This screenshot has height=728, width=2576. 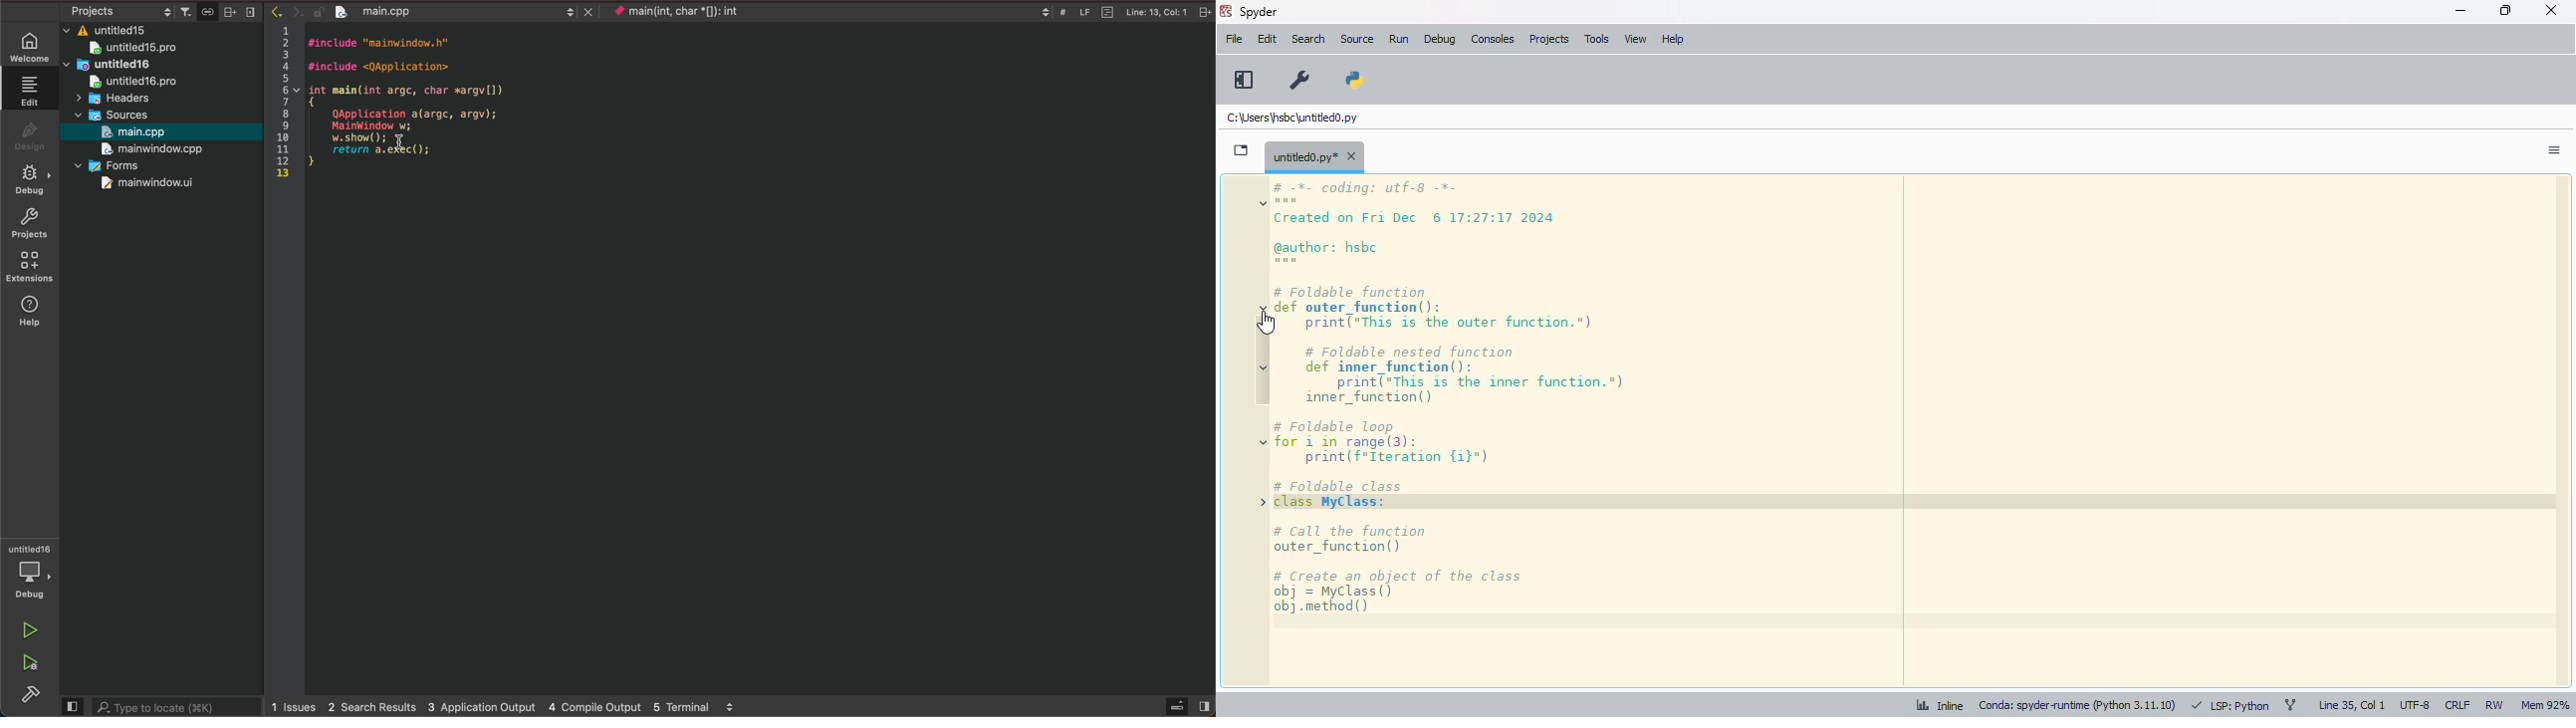 I want to click on arrows, so click(x=295, y=10).